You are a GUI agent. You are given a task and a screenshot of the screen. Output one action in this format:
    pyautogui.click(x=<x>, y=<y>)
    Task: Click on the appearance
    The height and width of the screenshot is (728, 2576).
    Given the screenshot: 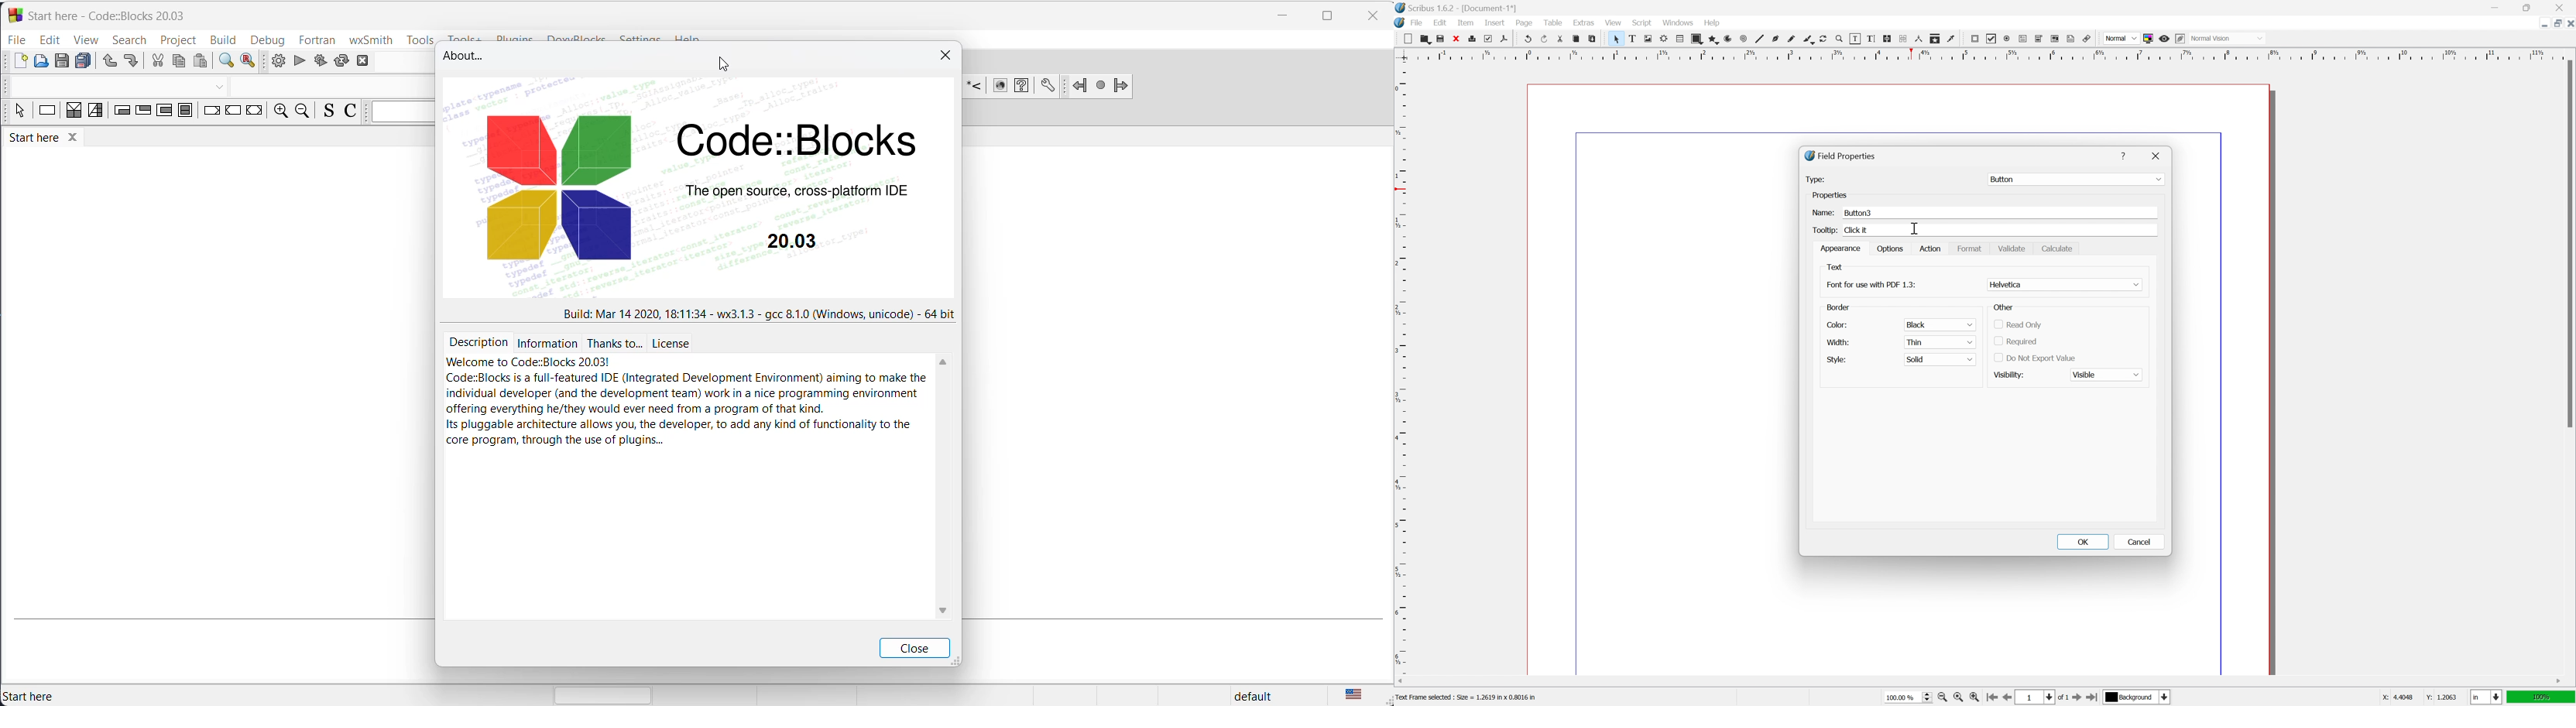 What is the action you would take?
    pyautogui.click(x=1842, y=248)
    